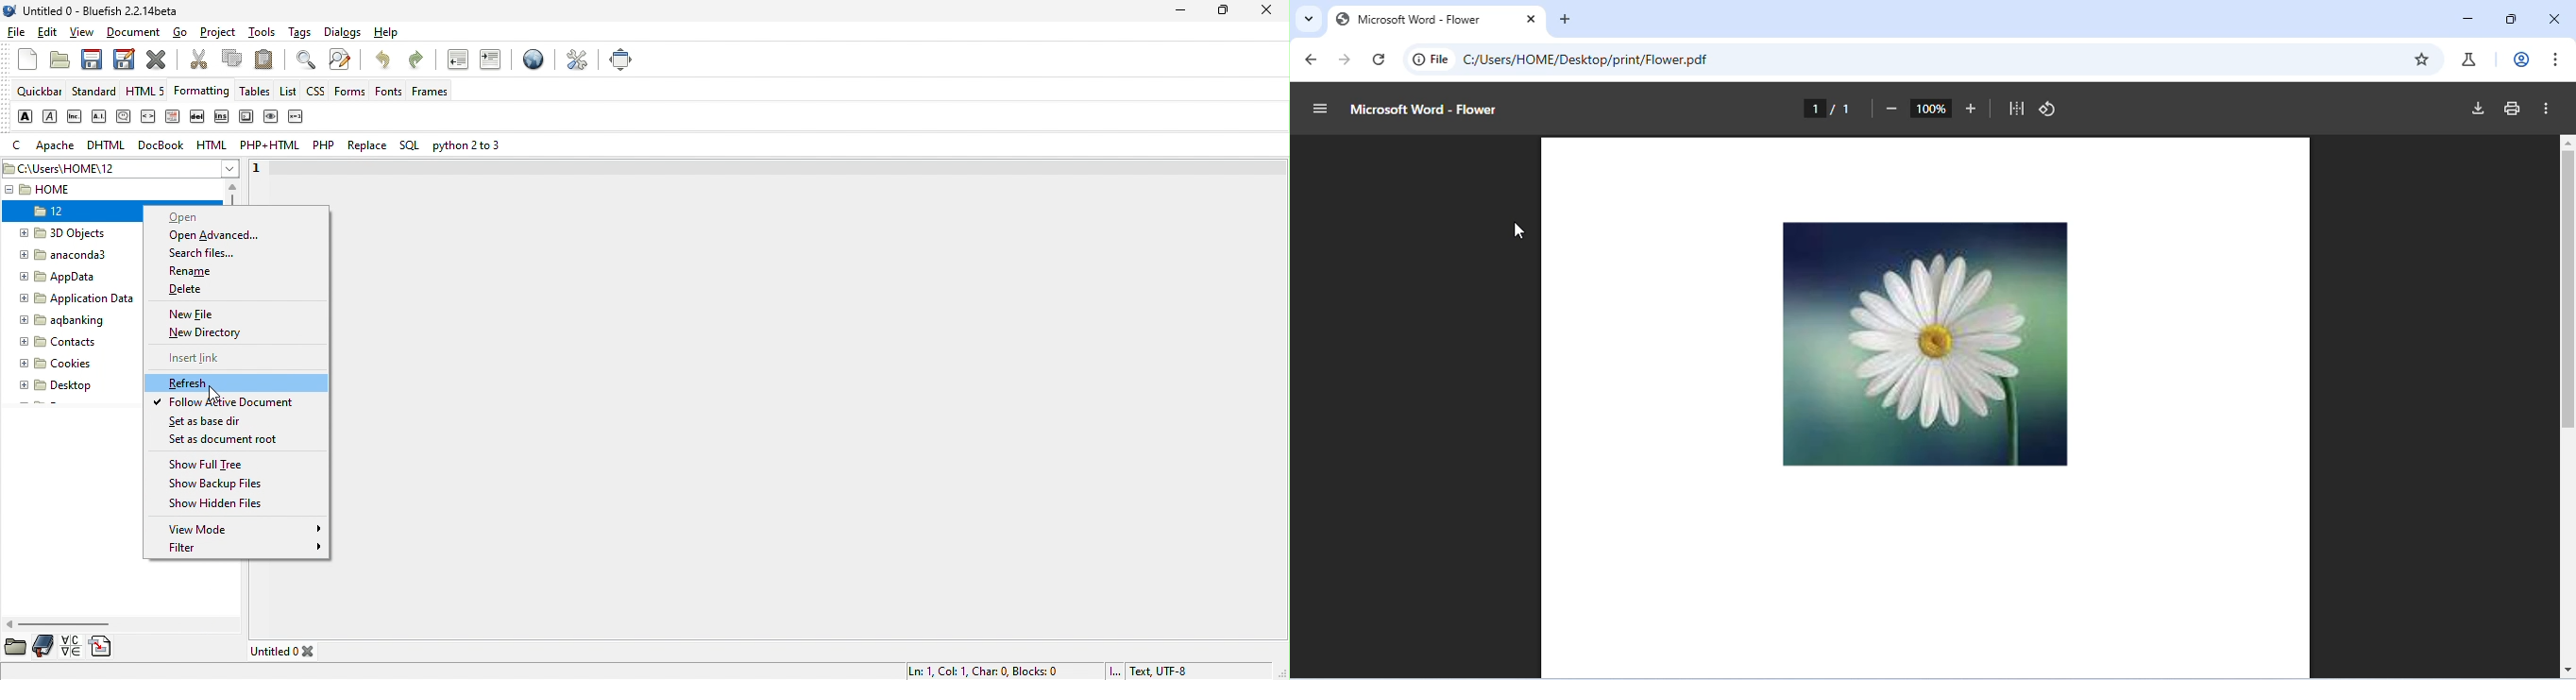 The width and height of the screenshot is (2576, 700). Describe the element at coordinates (369, 146) in the screenshot. I see `replace` at that location.